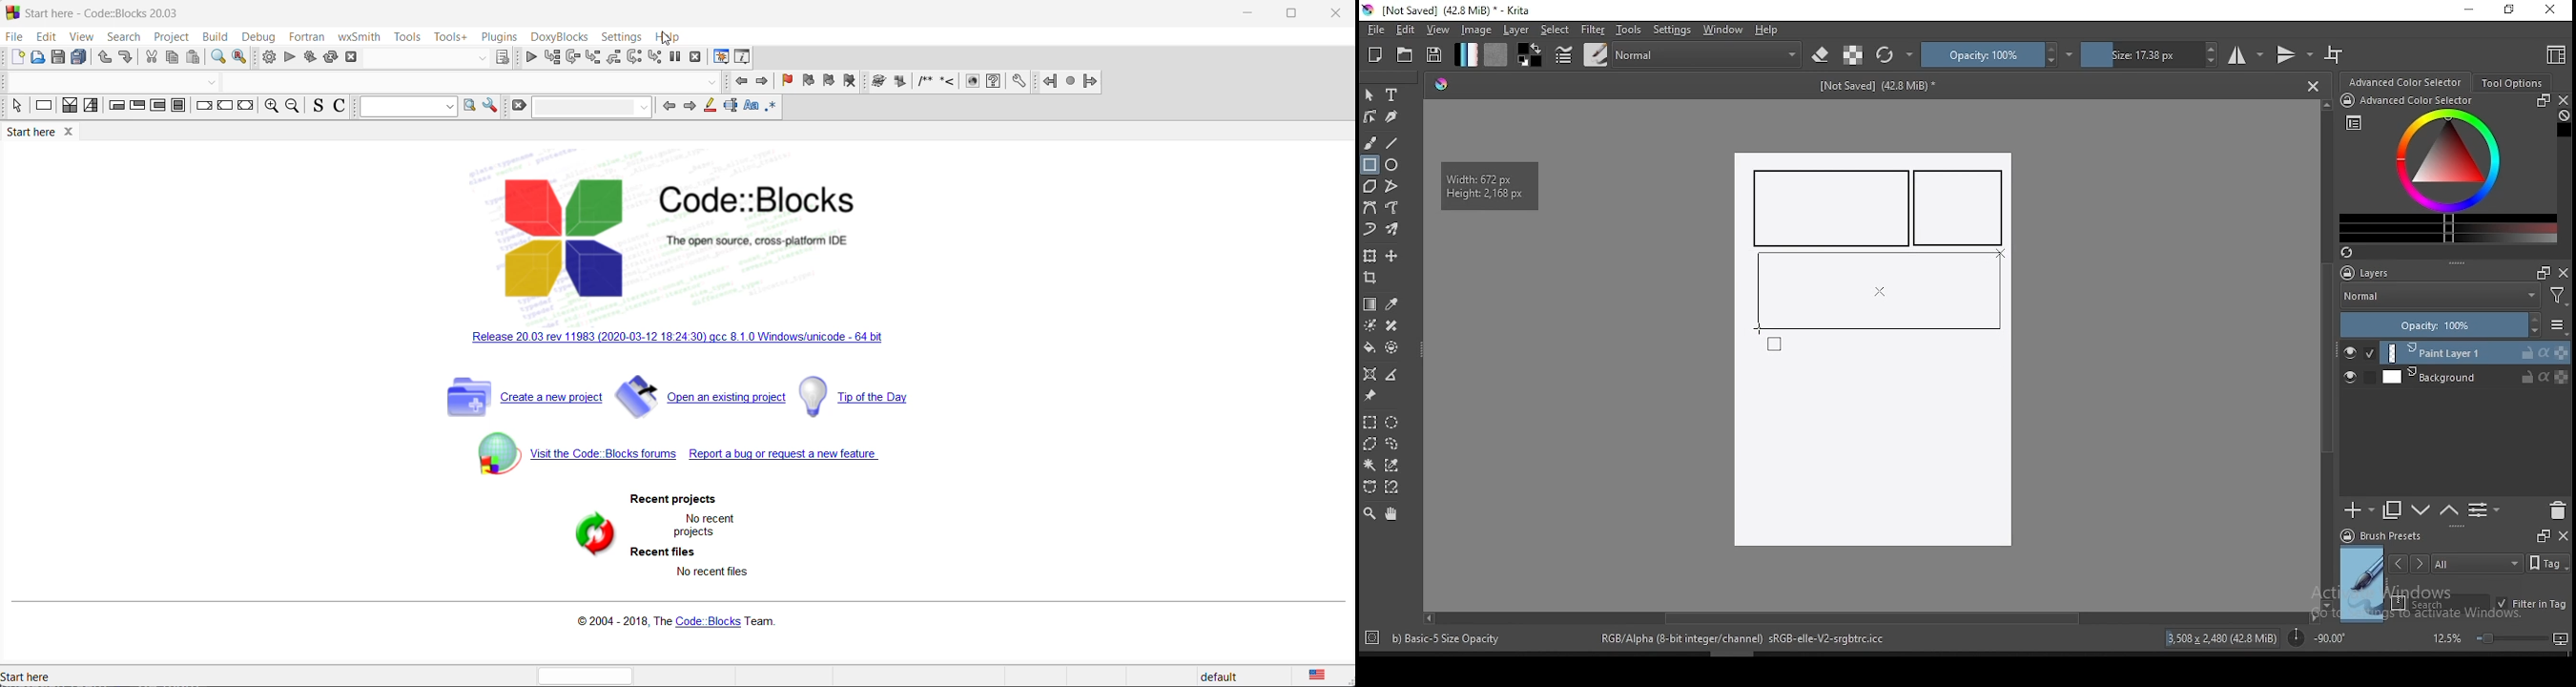 The image size is (2576, 700). I want to click on minimize, so click(1250, 13).